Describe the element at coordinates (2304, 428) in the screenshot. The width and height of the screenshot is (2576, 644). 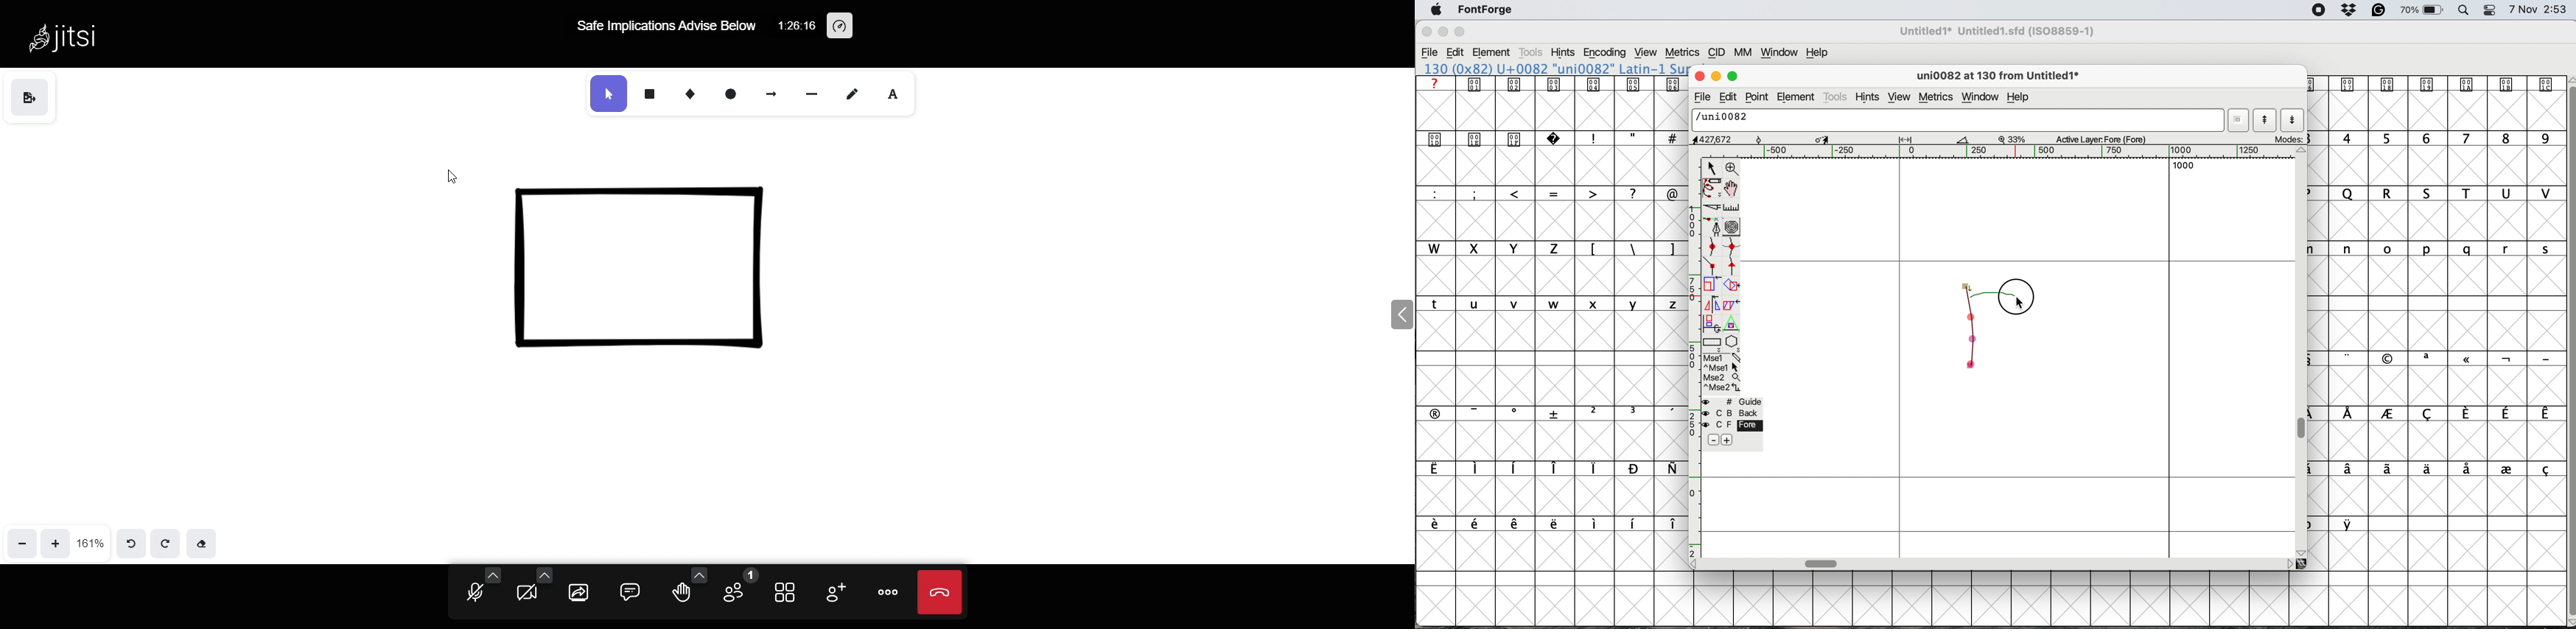
I see `vertical scroll bar` at that location.